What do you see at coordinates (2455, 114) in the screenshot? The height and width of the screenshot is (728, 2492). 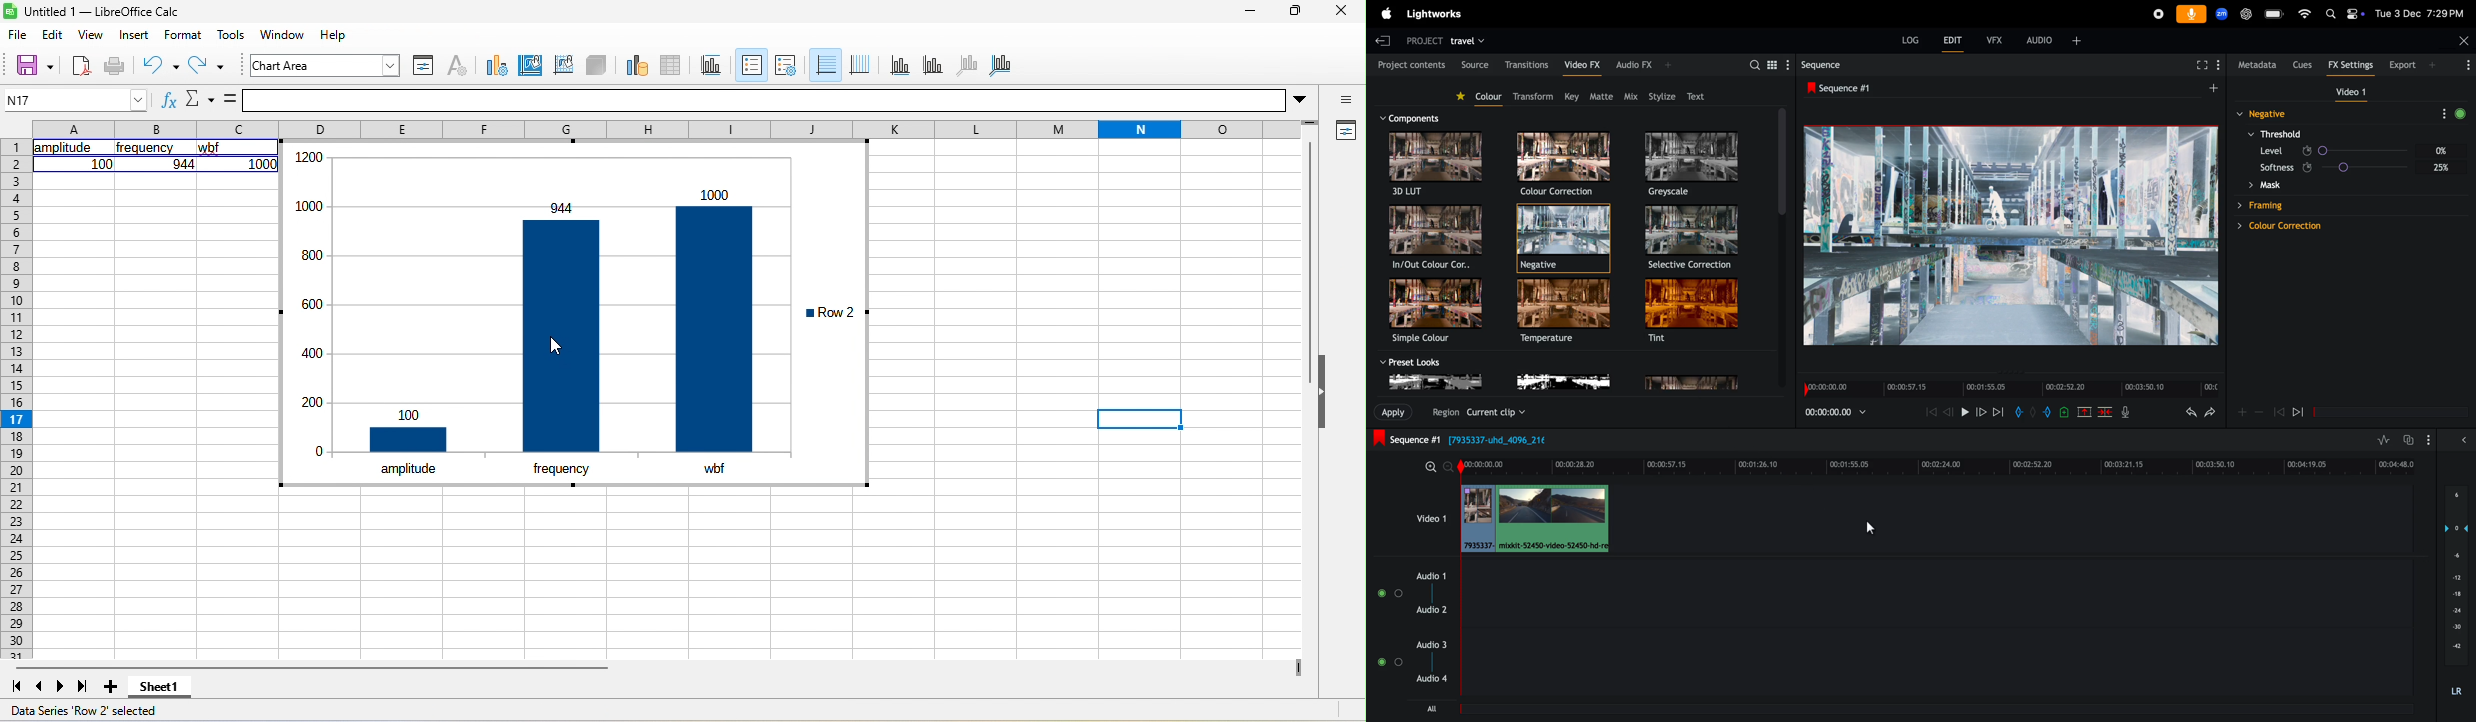 I see `More Options` at bounding box center [2455, 114].